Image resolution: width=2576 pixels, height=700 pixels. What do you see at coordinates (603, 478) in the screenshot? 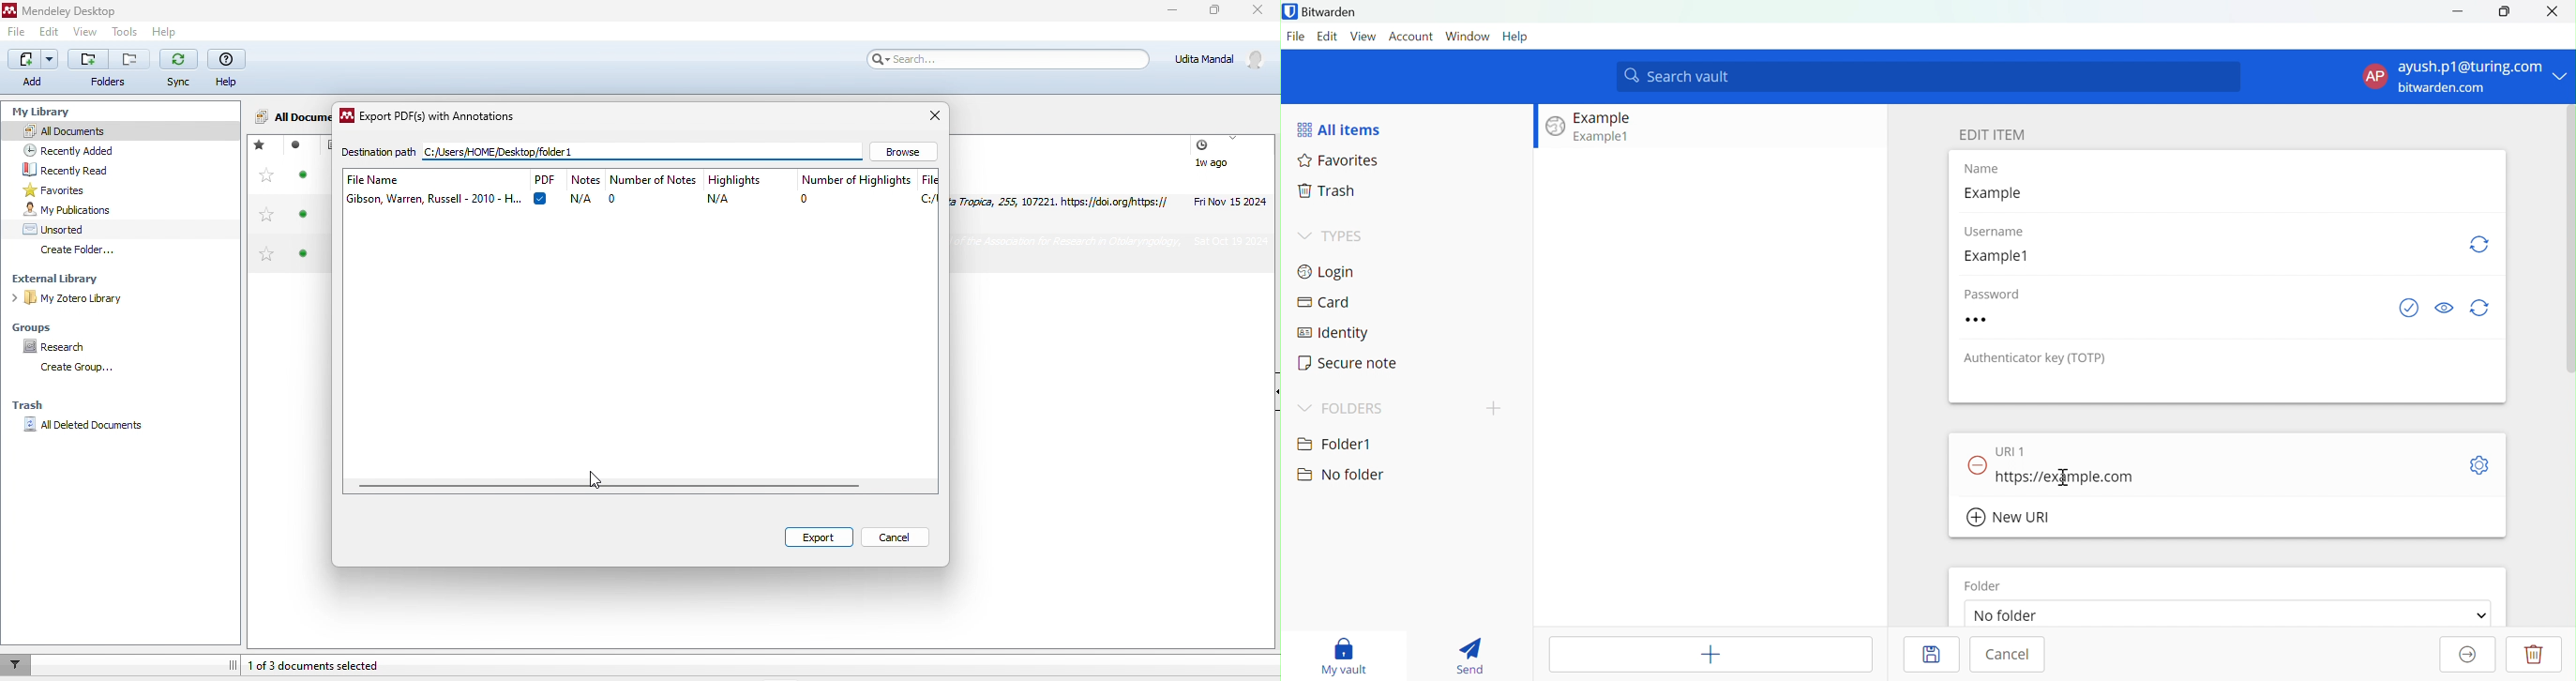
I see `cursor movement` at bounding box center [603, 478].